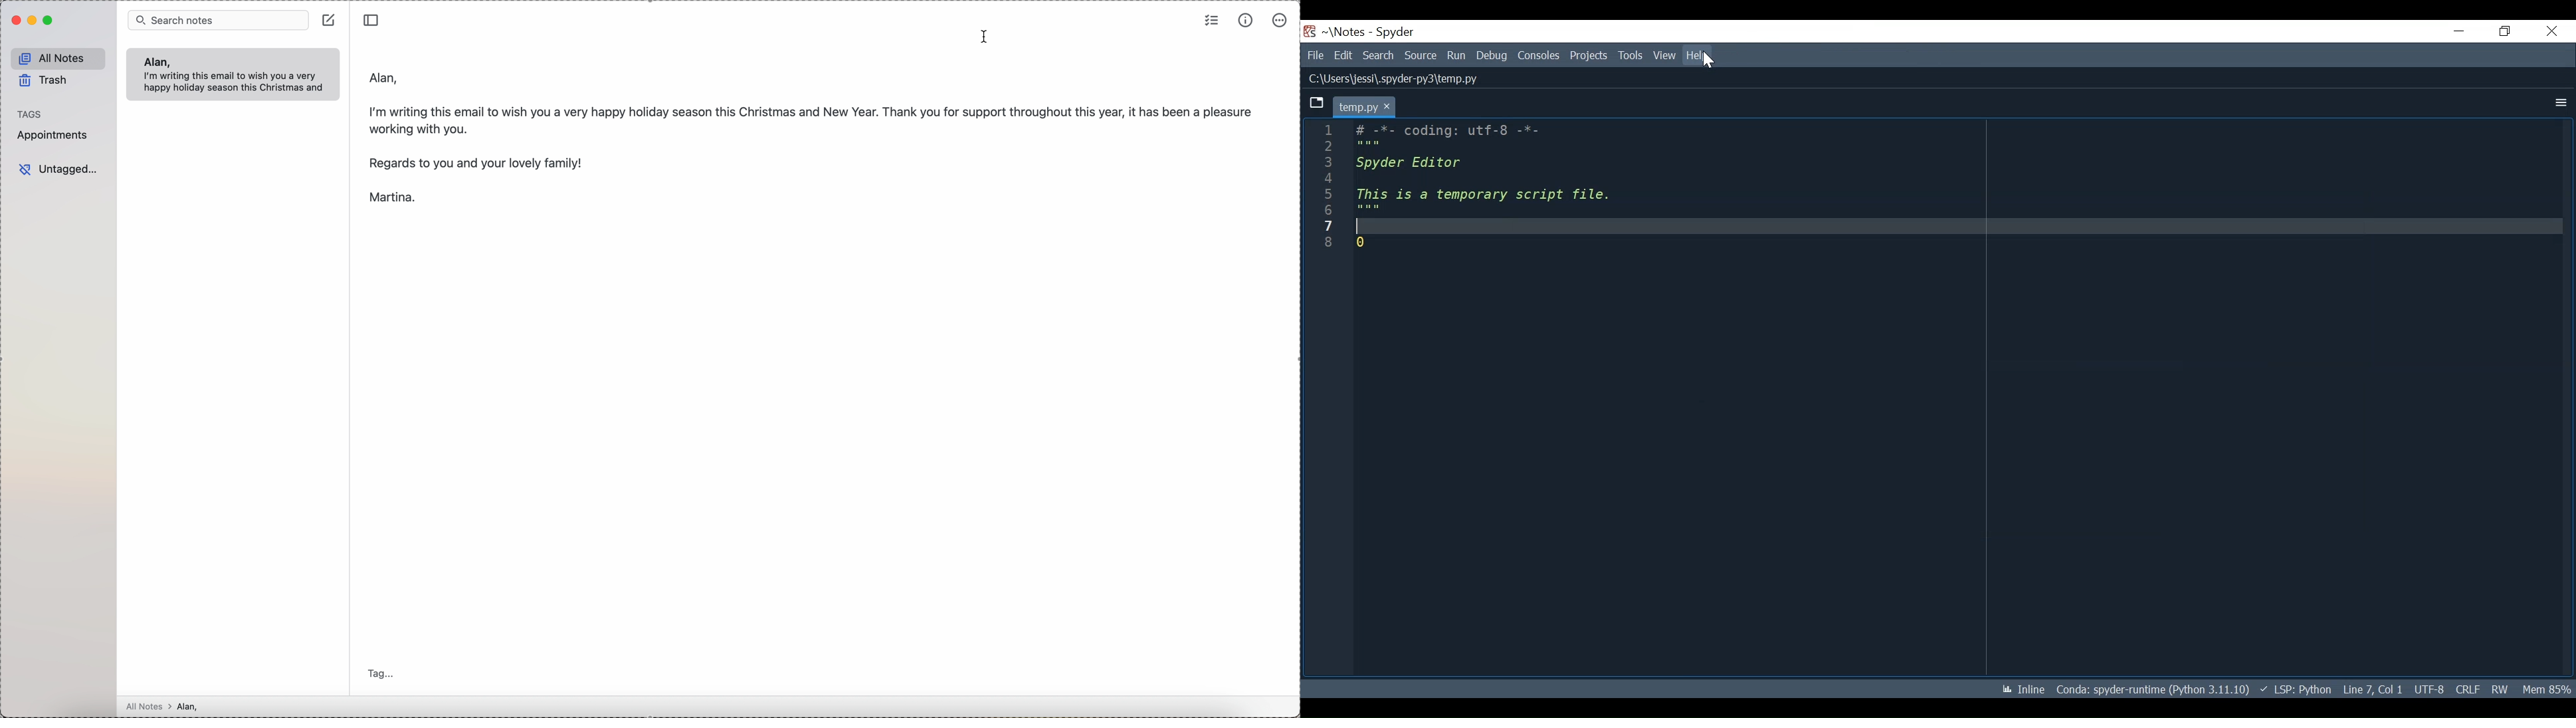 Image resolution: width=2576 pixels, height=728 pixels. I want to click on Debug, so click(1493, 55).